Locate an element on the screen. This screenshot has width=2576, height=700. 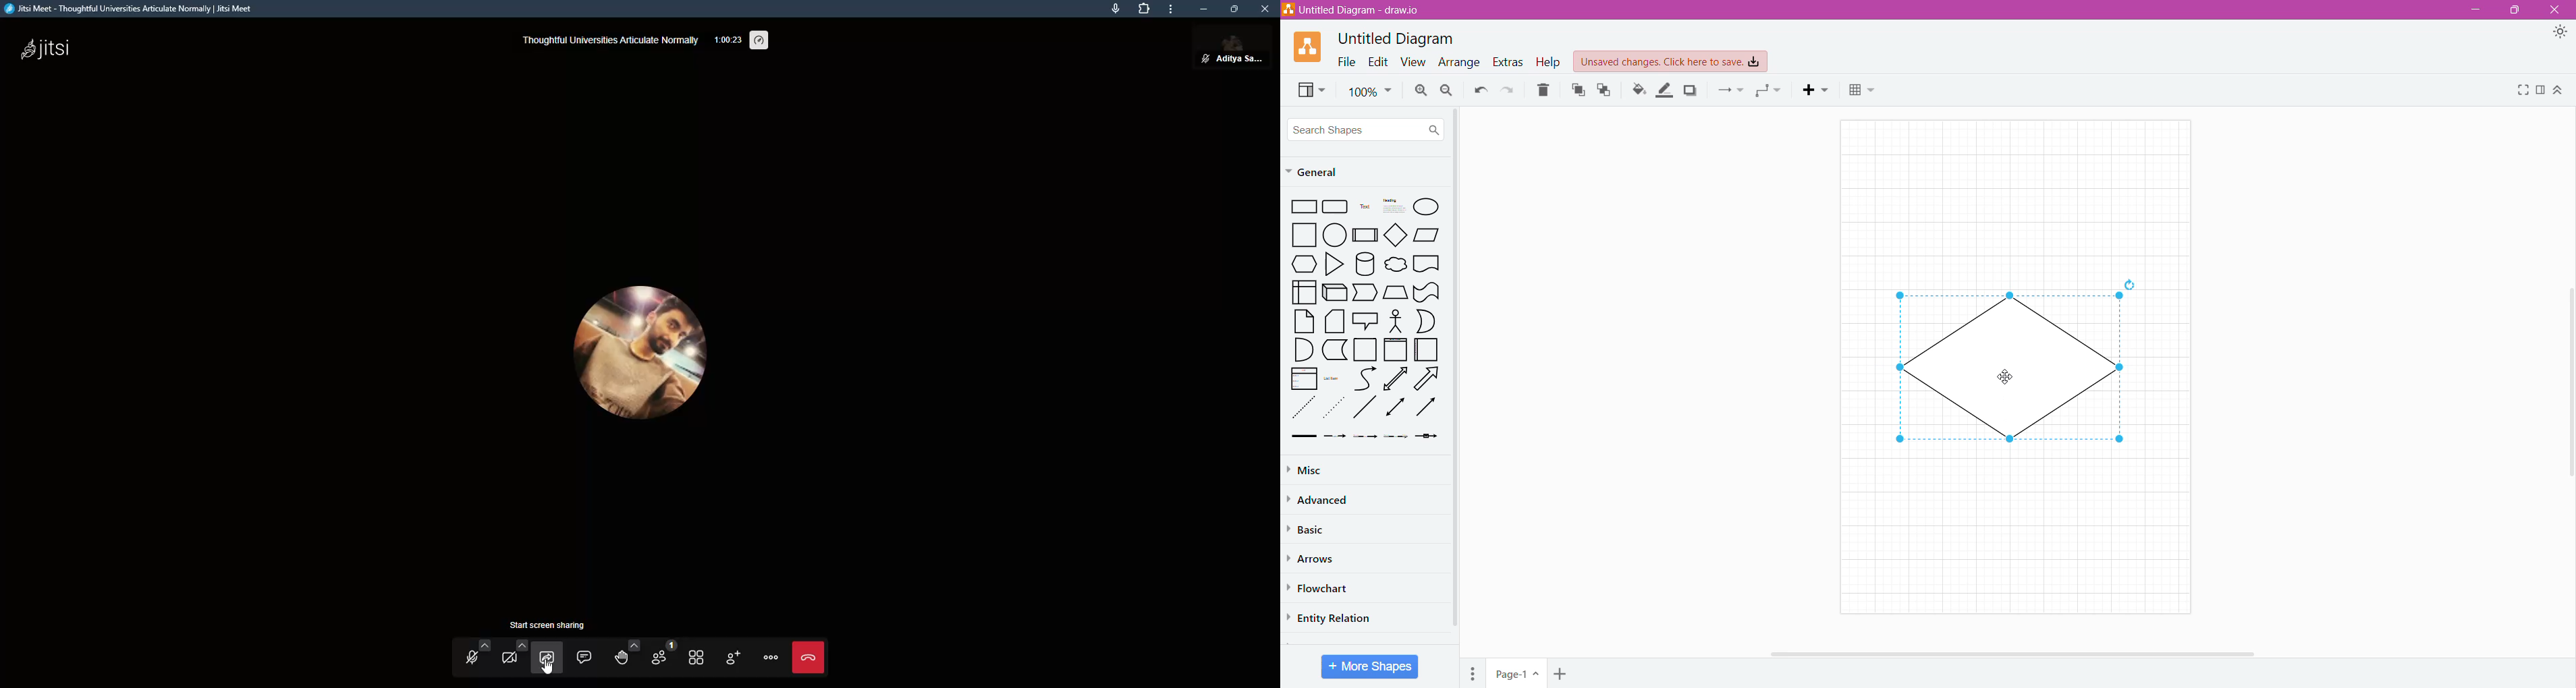
Connector with 3 Labels is located at coordinates (1398, 438).